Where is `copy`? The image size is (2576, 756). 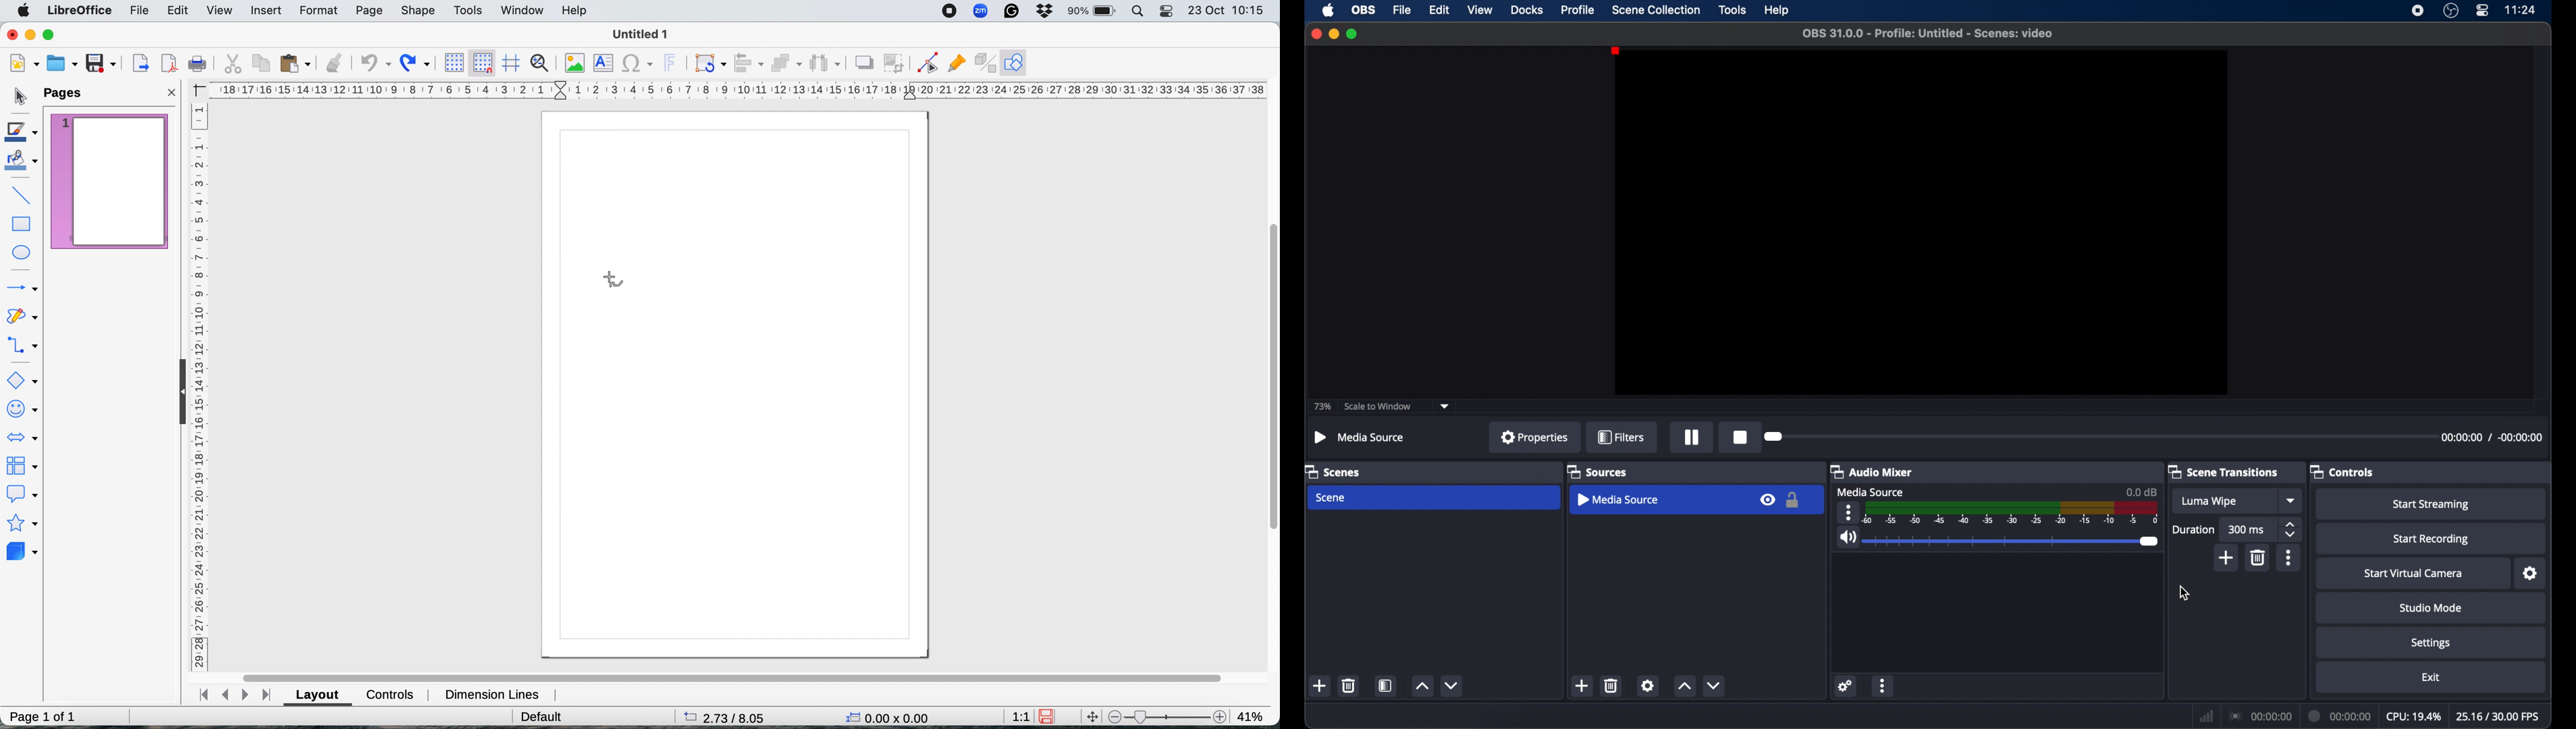 copy is located at coordinates (262, 64).